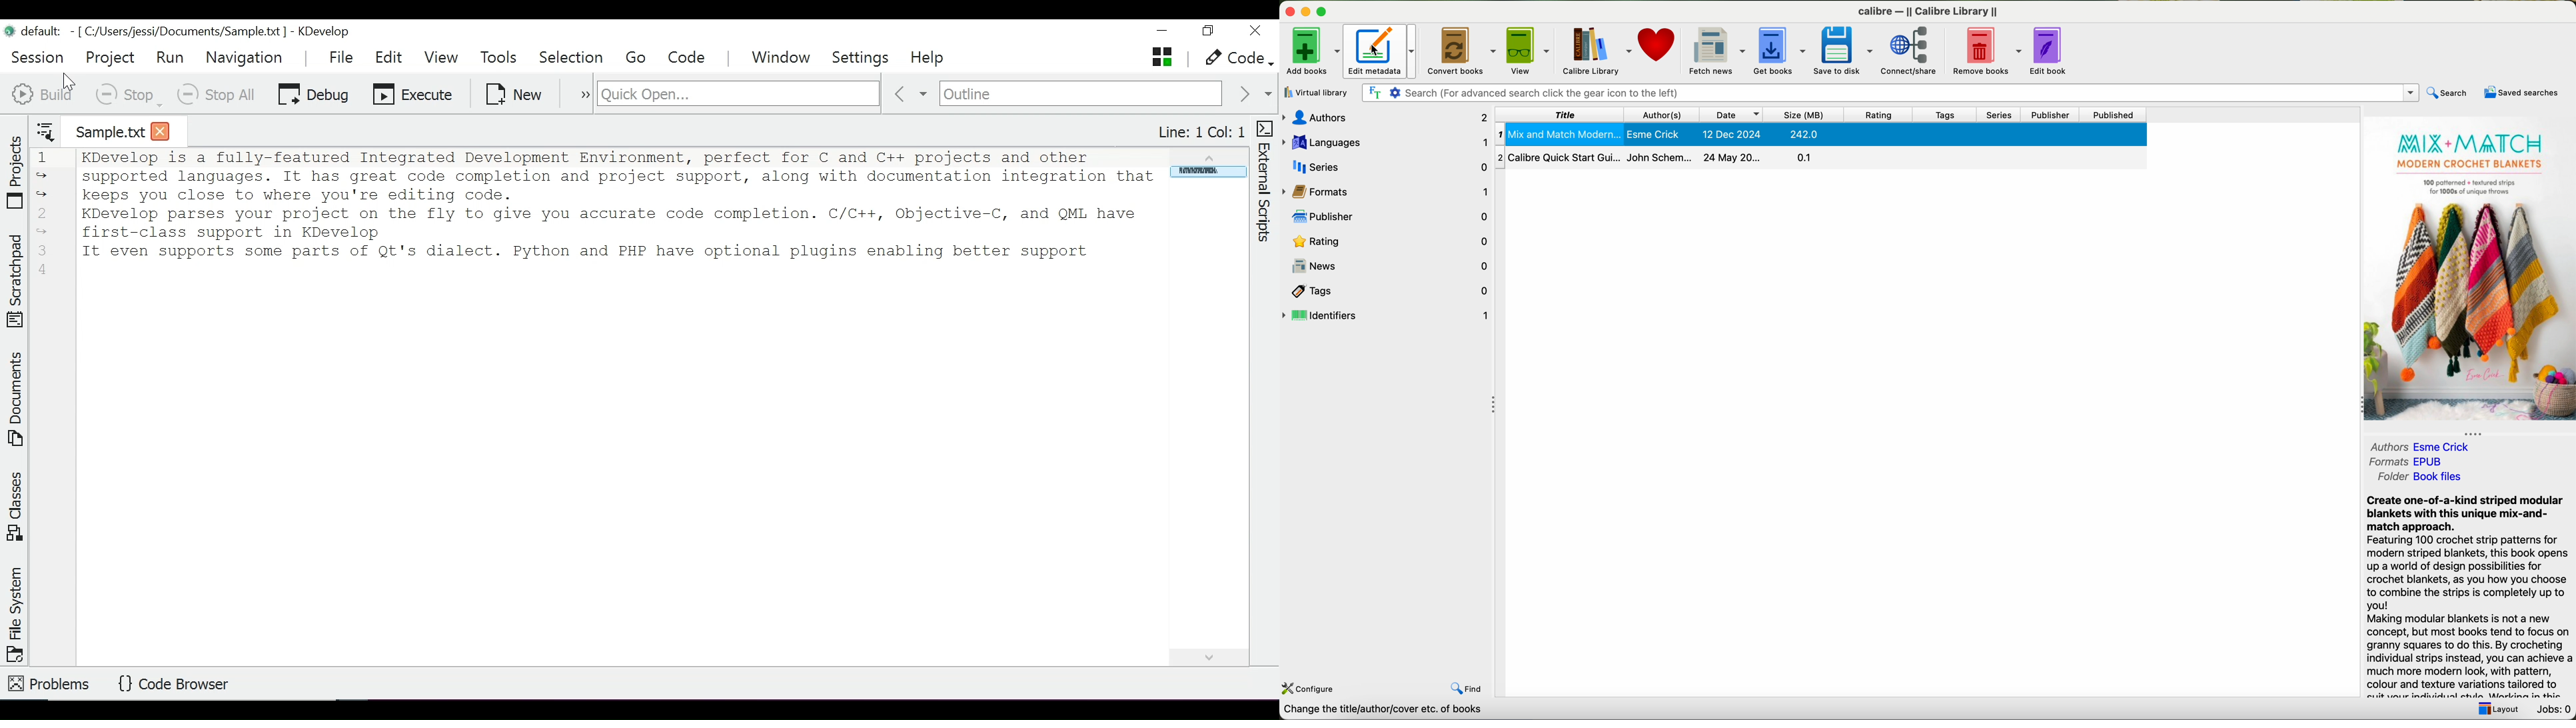  I want to click on Stop All, so click(219, 95).